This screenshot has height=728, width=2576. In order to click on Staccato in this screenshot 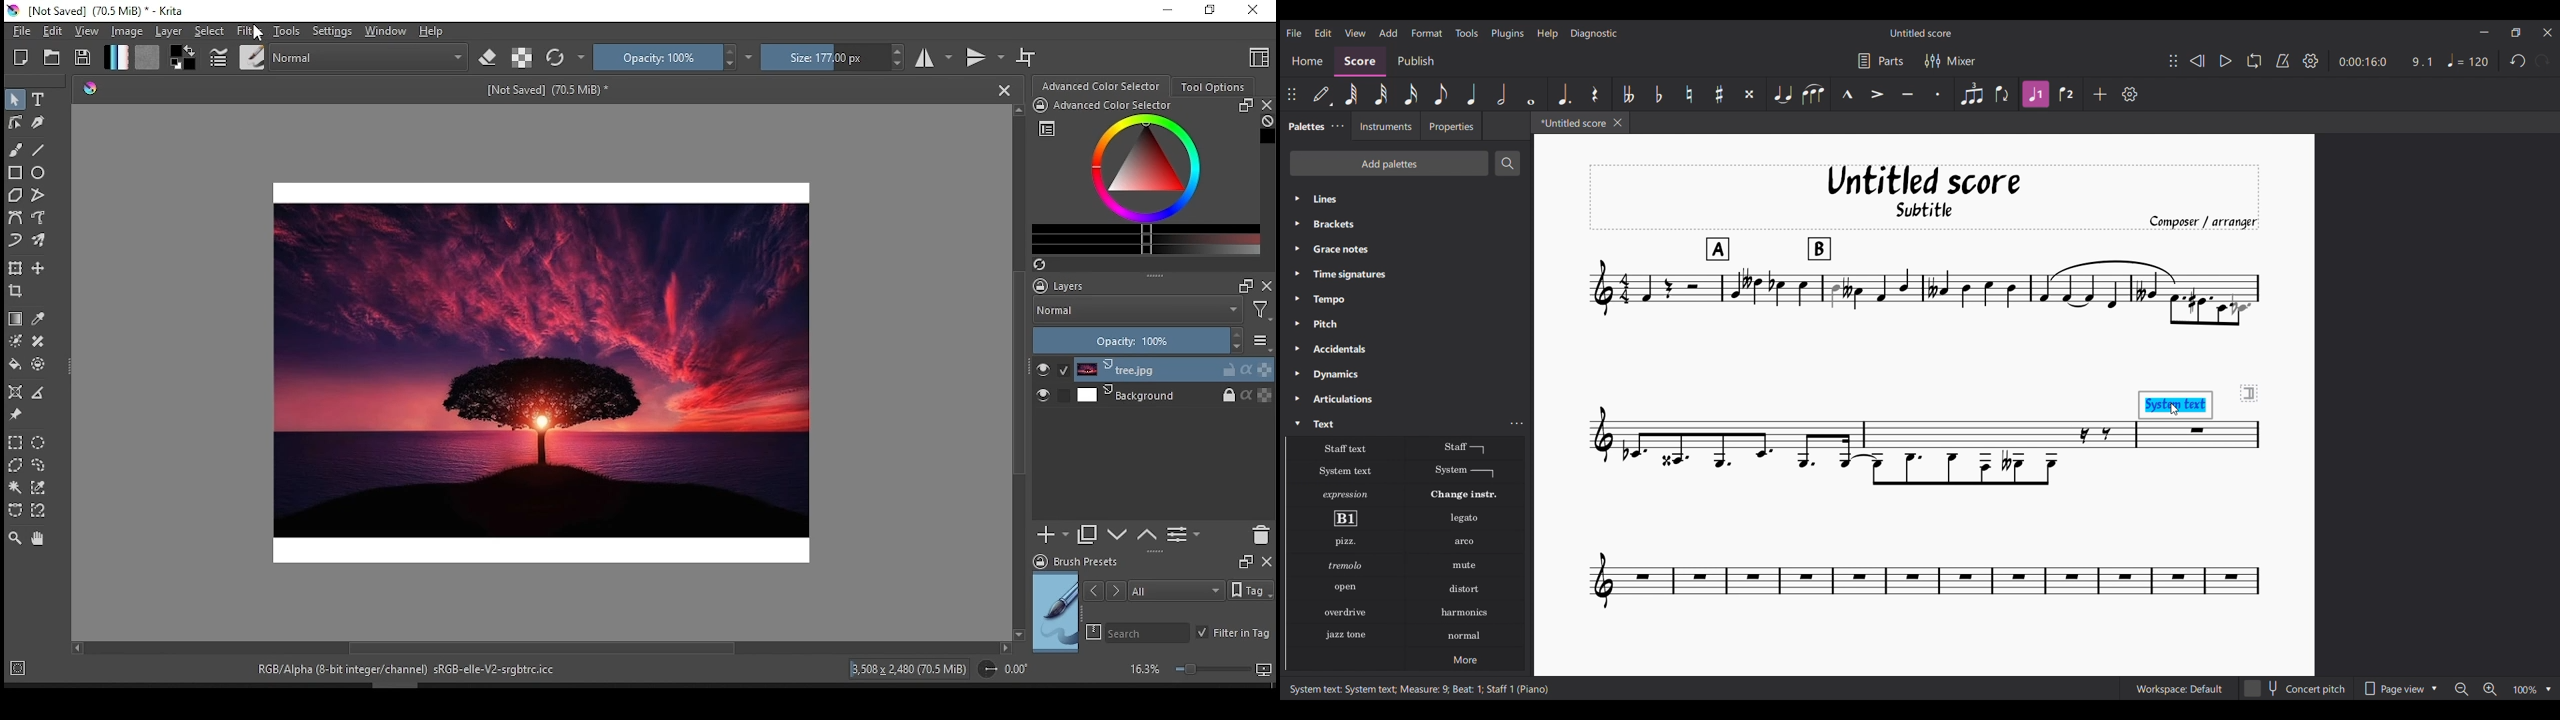, I will do `click(1938, 94)`.